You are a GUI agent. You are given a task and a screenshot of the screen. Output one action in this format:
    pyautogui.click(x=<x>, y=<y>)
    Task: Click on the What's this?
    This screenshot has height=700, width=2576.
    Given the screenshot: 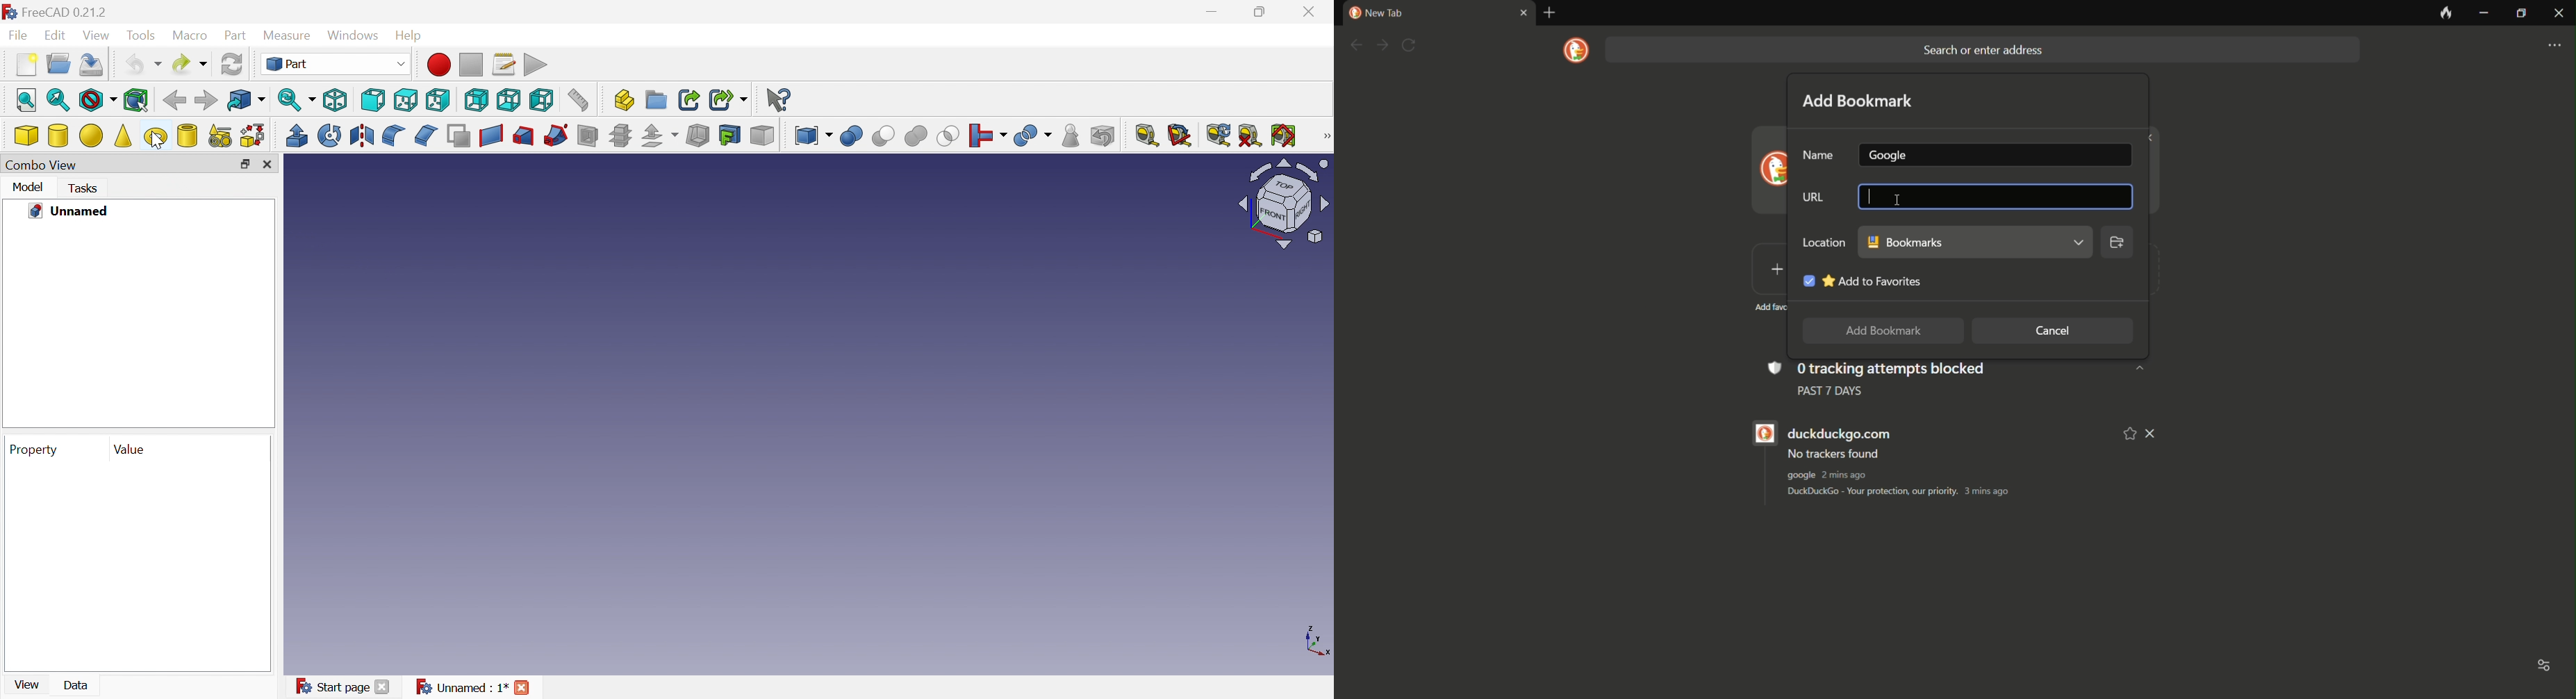 What is the action you would take?
    pyautogui.click(x=780, y=99)
    